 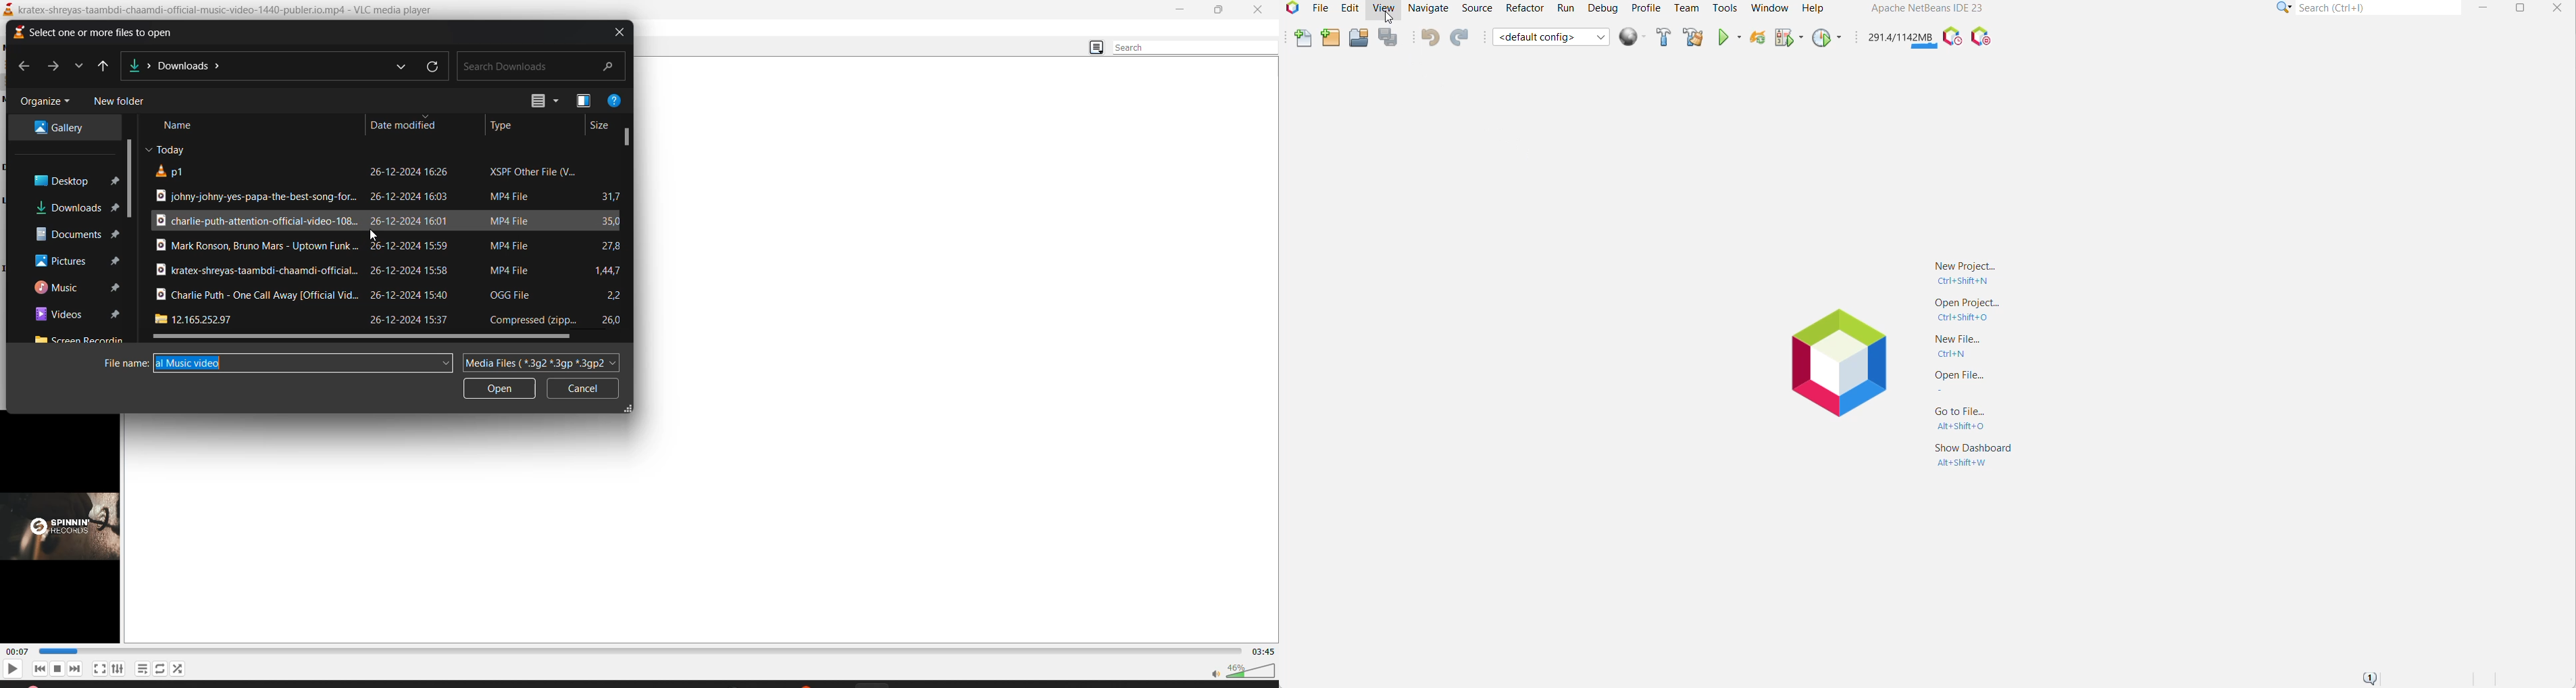 What do you see at coordinates (52, 68) in the screenshot?
I see `forward` at bounding box center [52, 68].